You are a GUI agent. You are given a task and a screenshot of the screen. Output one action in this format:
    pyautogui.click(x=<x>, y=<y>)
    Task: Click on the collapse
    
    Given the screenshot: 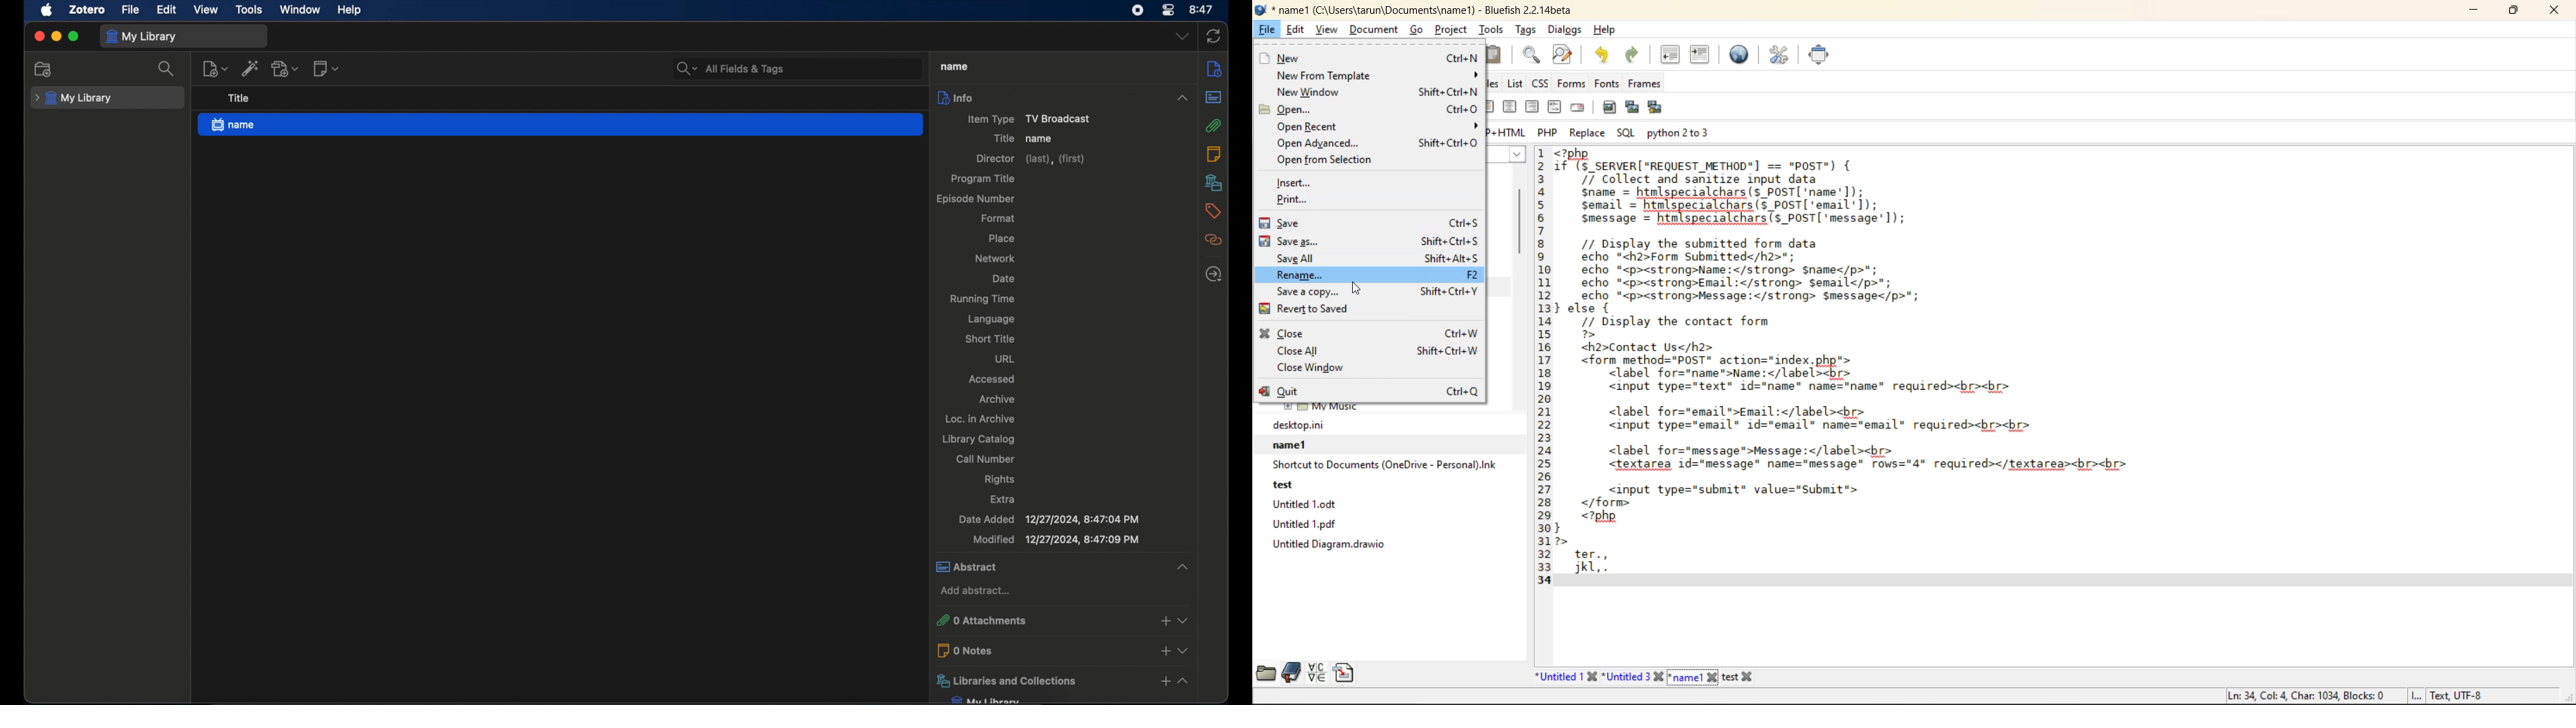 What is the action you would take?
    pyautogui.click(x=1186, y=682)
    